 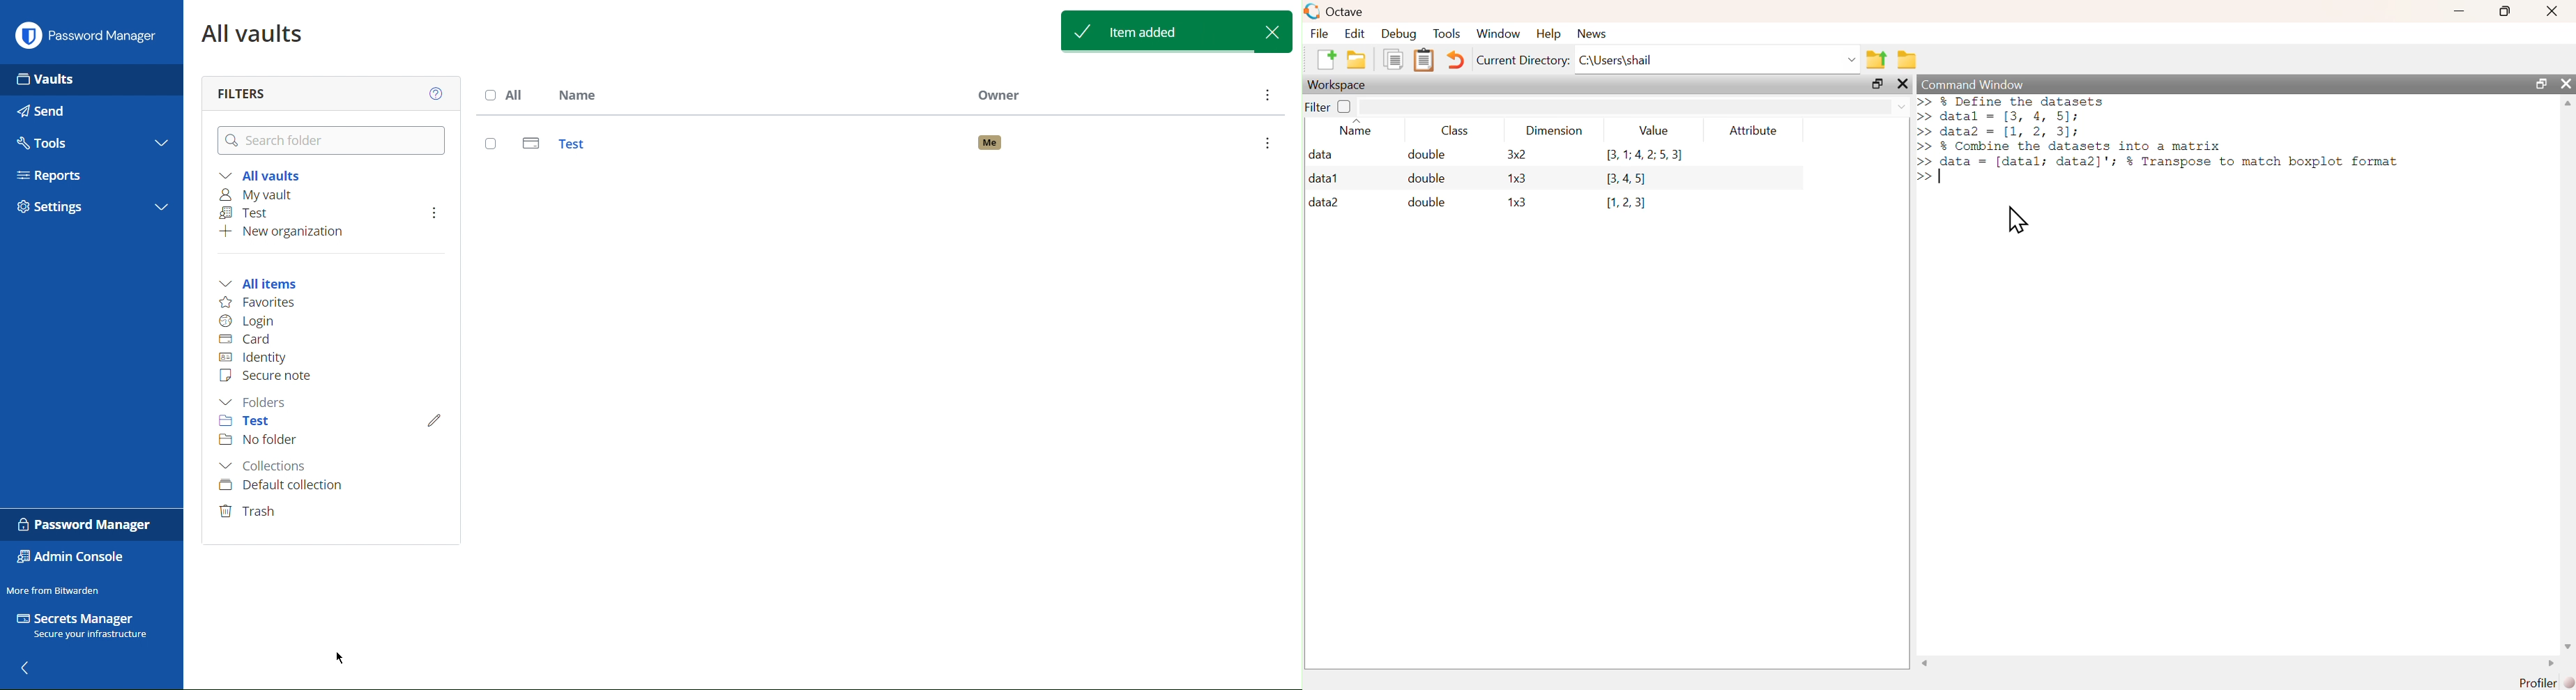 I want to click on scroll right, so click(x=2548, y=663).